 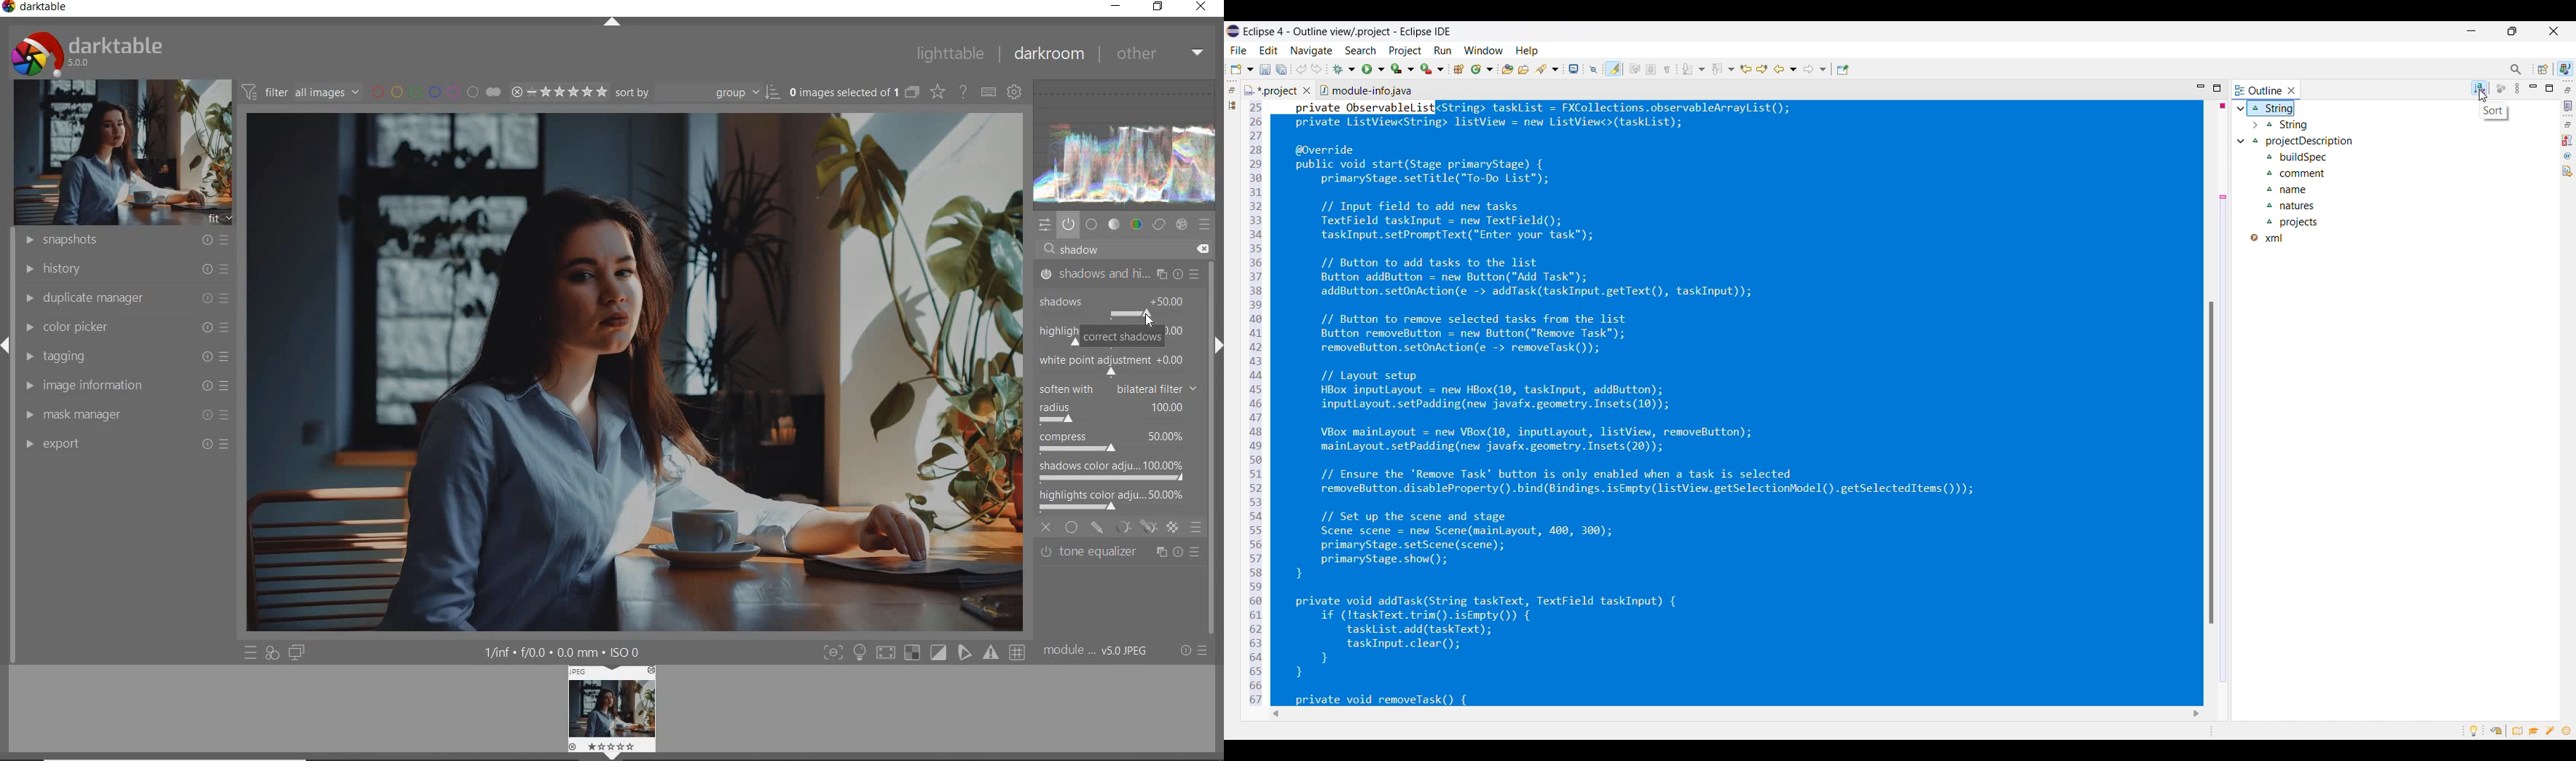 I want to click on waveform, so click(x=1128, y=144).